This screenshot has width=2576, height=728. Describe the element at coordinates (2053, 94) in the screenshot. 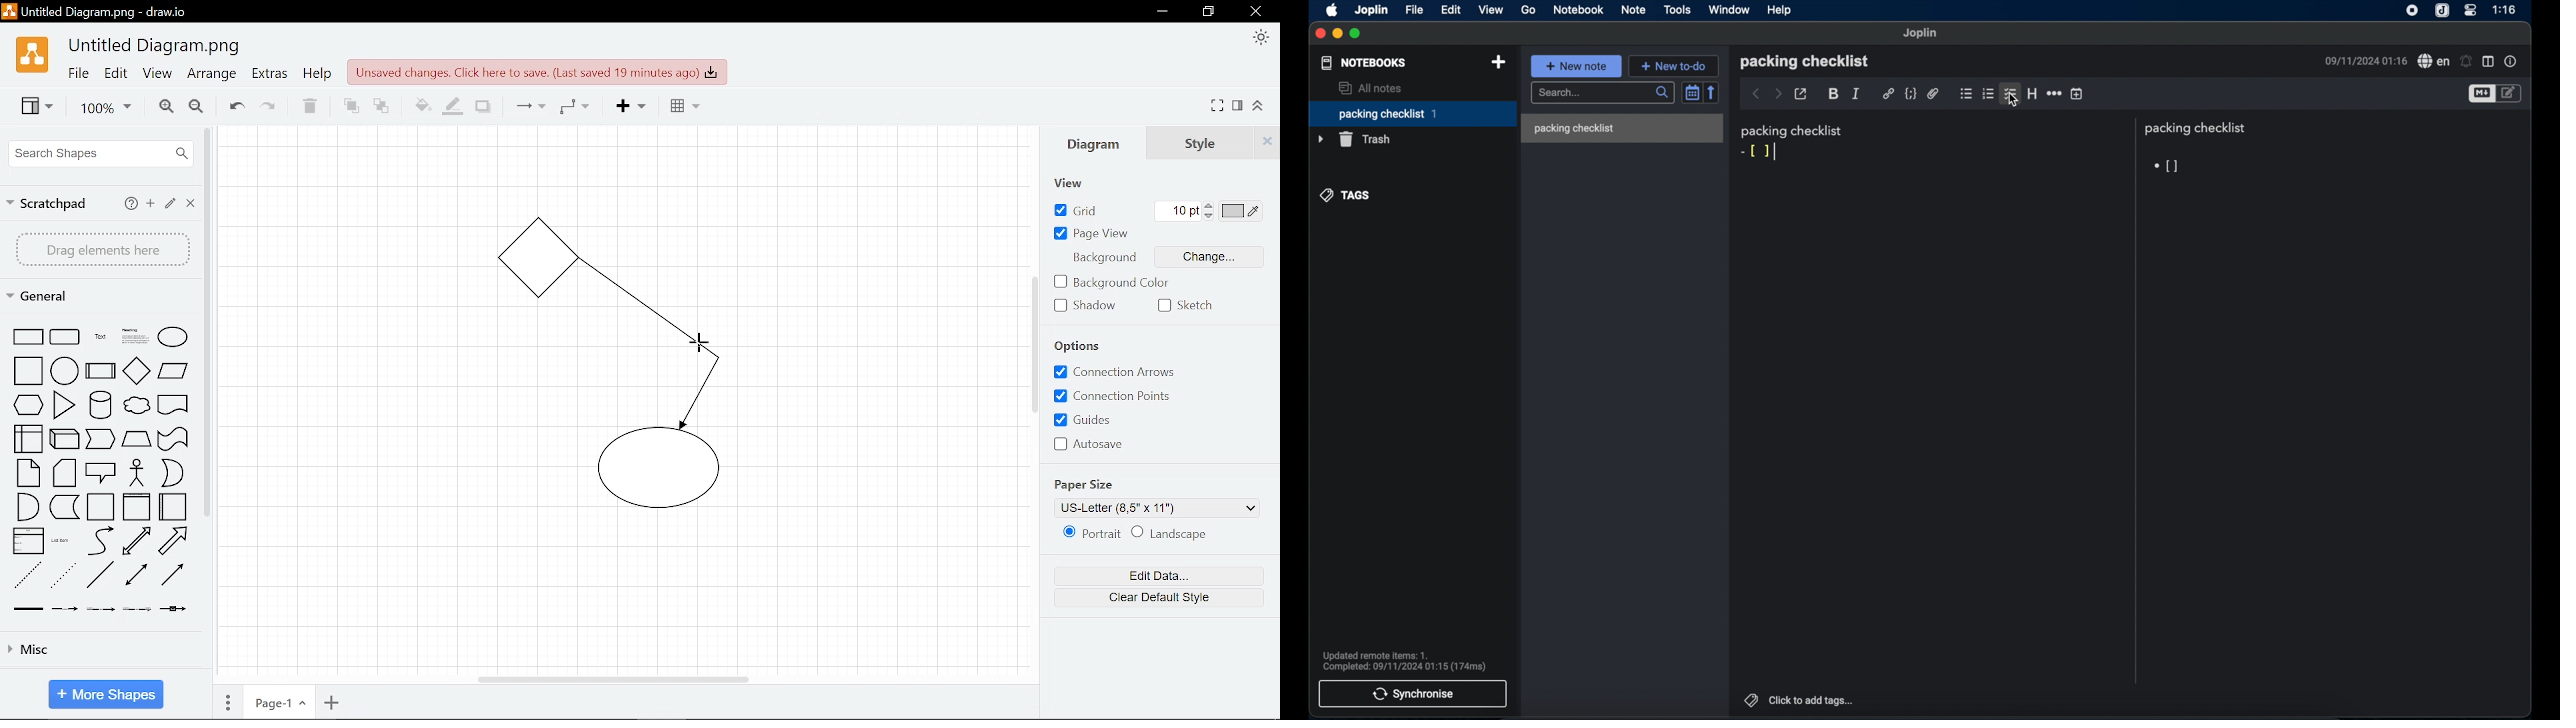

I see `horizontal rule` at that location.